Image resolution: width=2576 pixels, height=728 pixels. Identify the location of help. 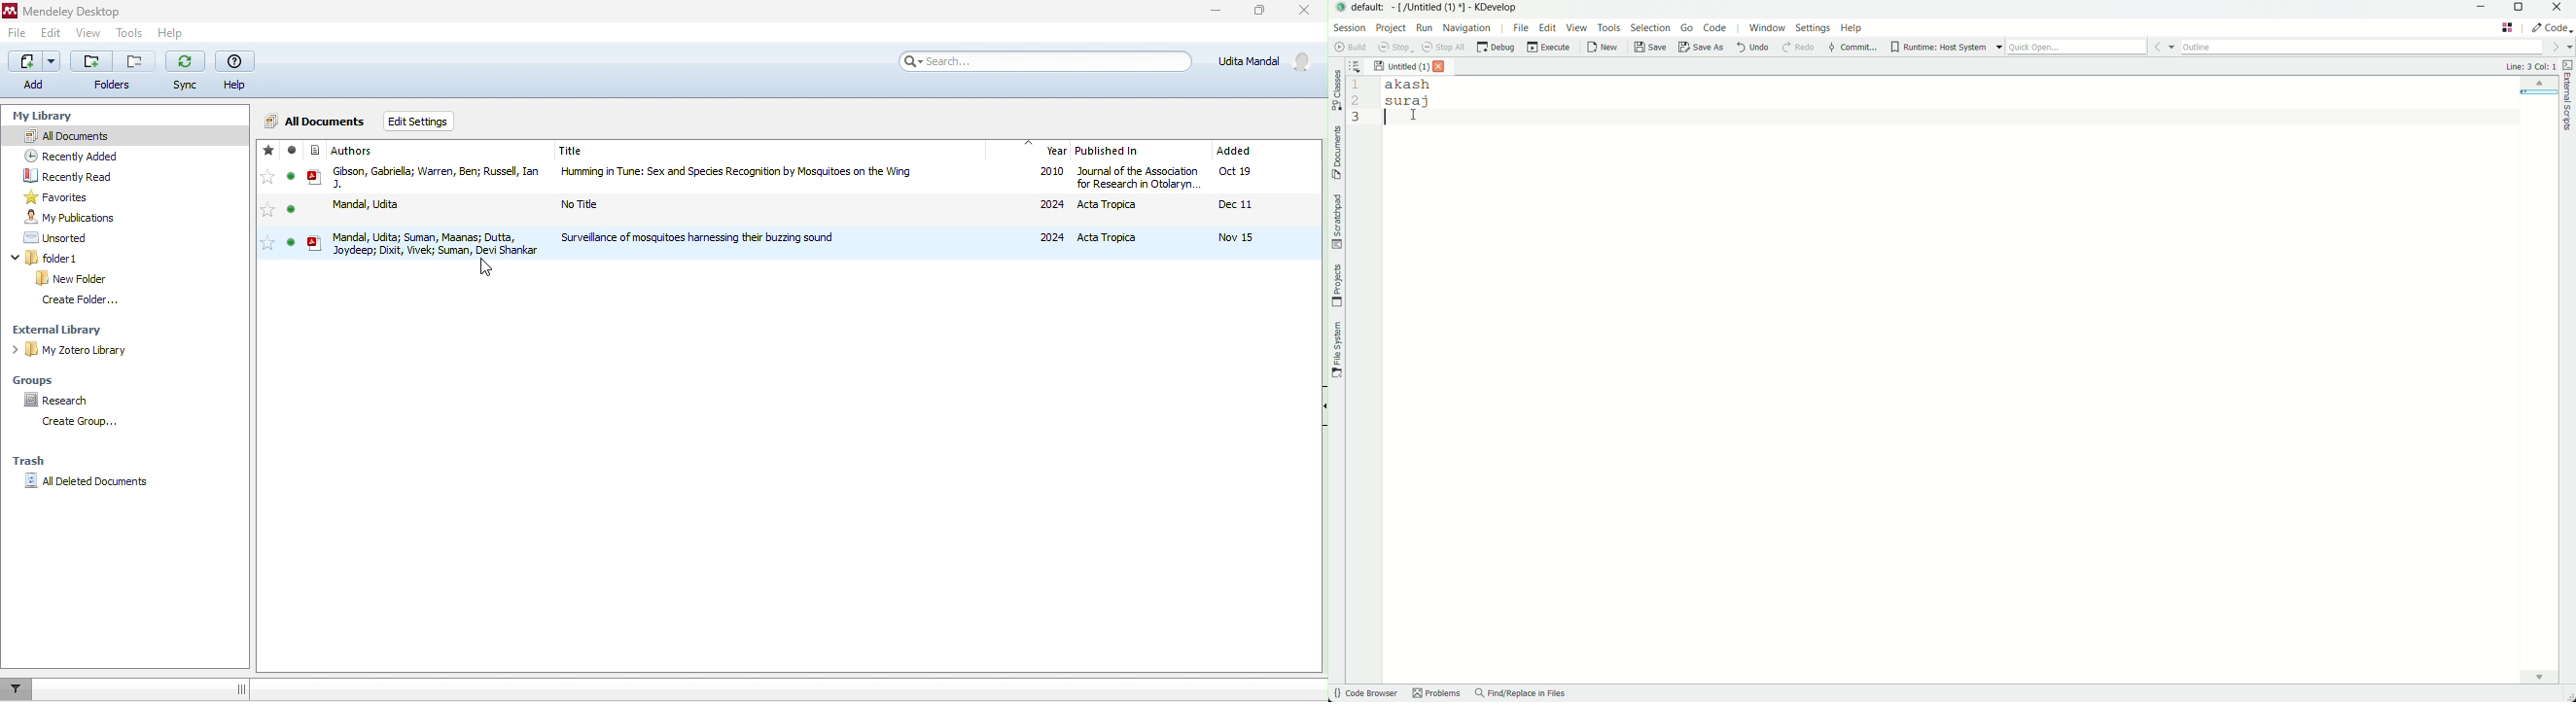
(170, 32).